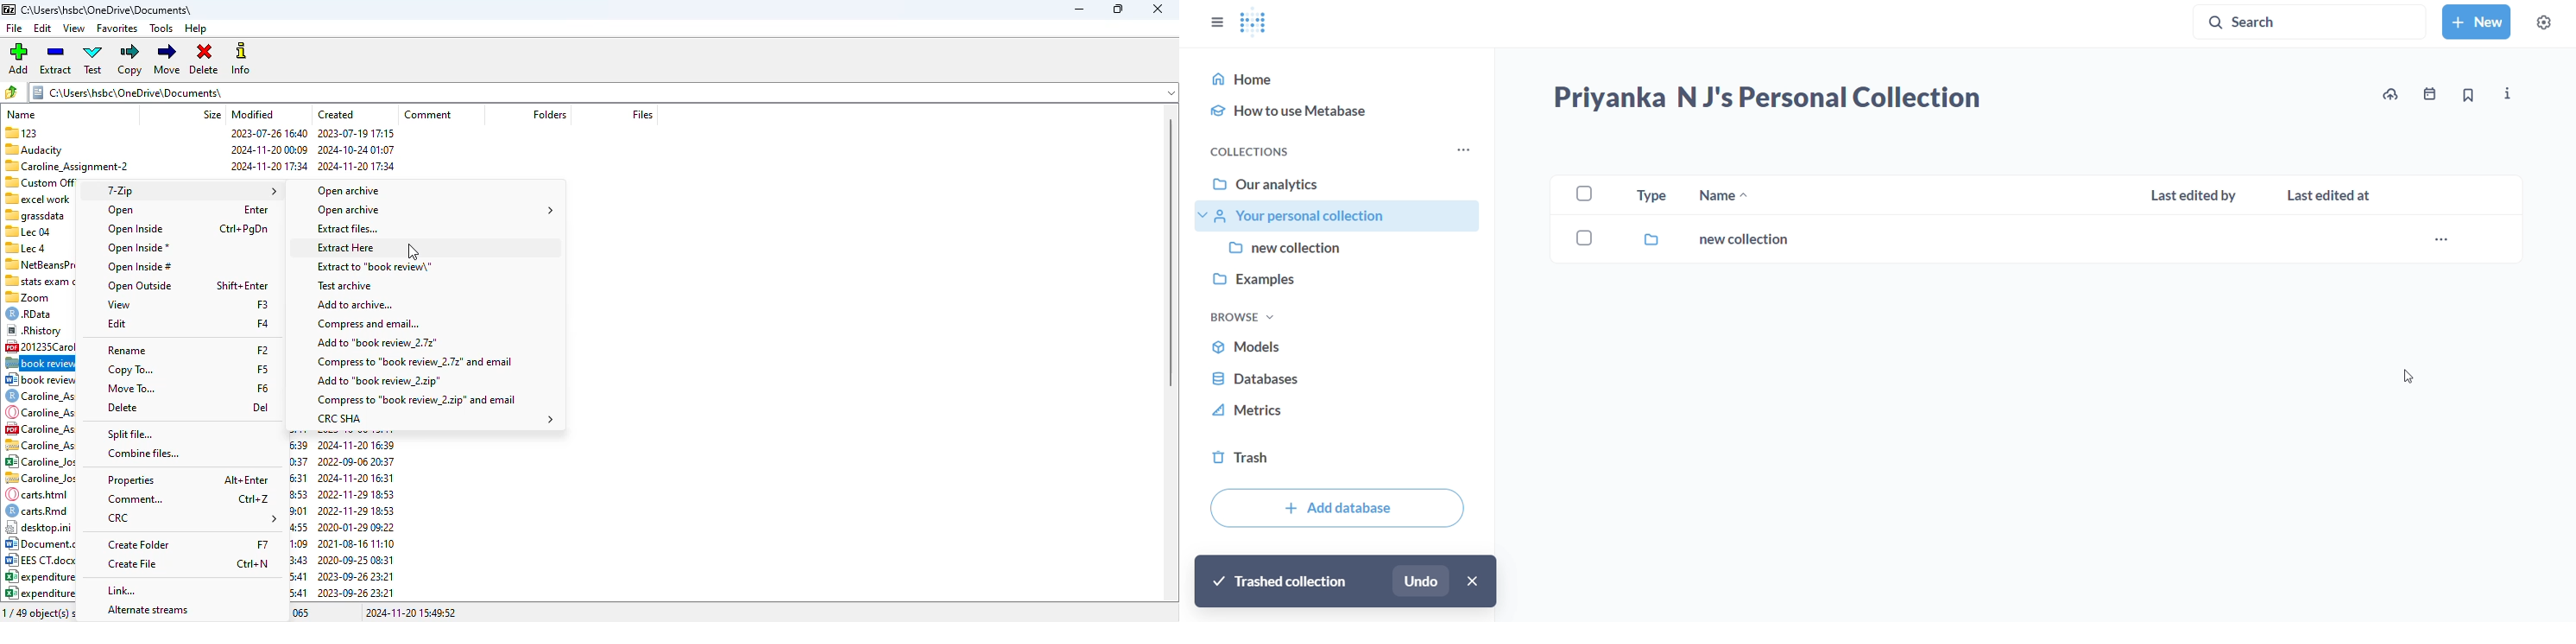 This screenshot has height=644, width=2576. I want to click on size, so click(212, 113).